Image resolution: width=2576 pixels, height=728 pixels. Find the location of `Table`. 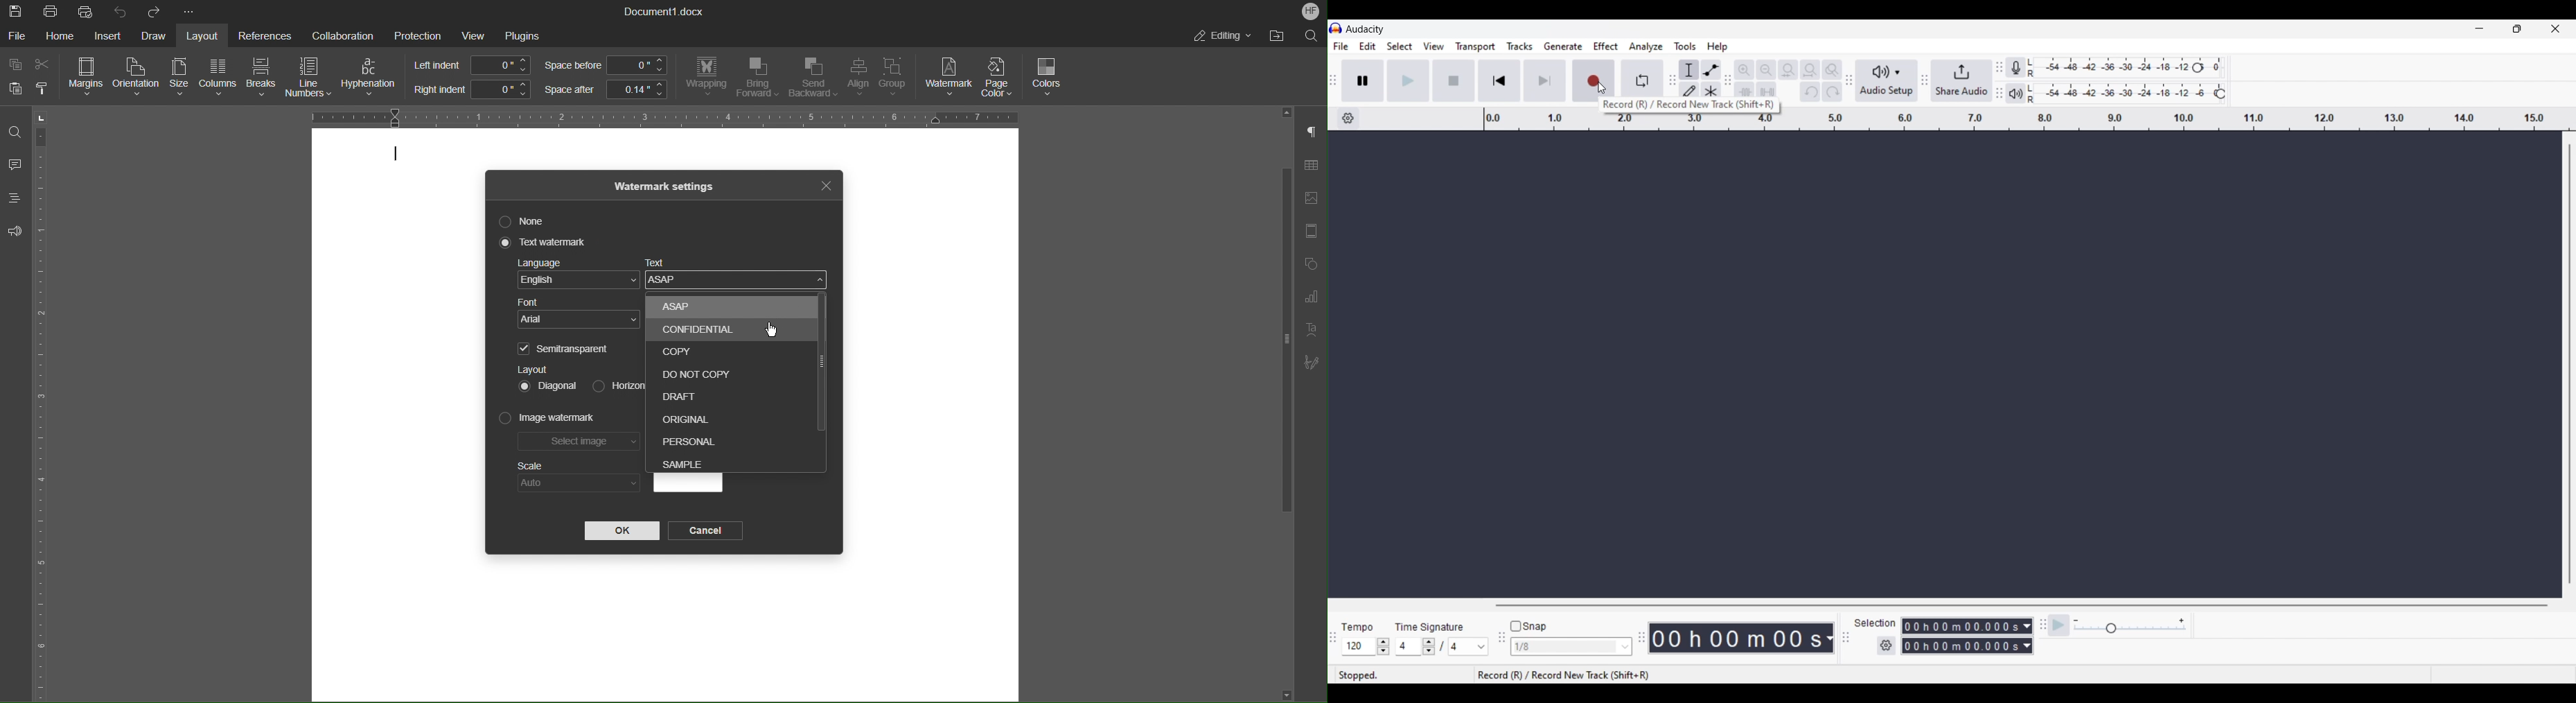

Table is located at coordinates (1311, 168).